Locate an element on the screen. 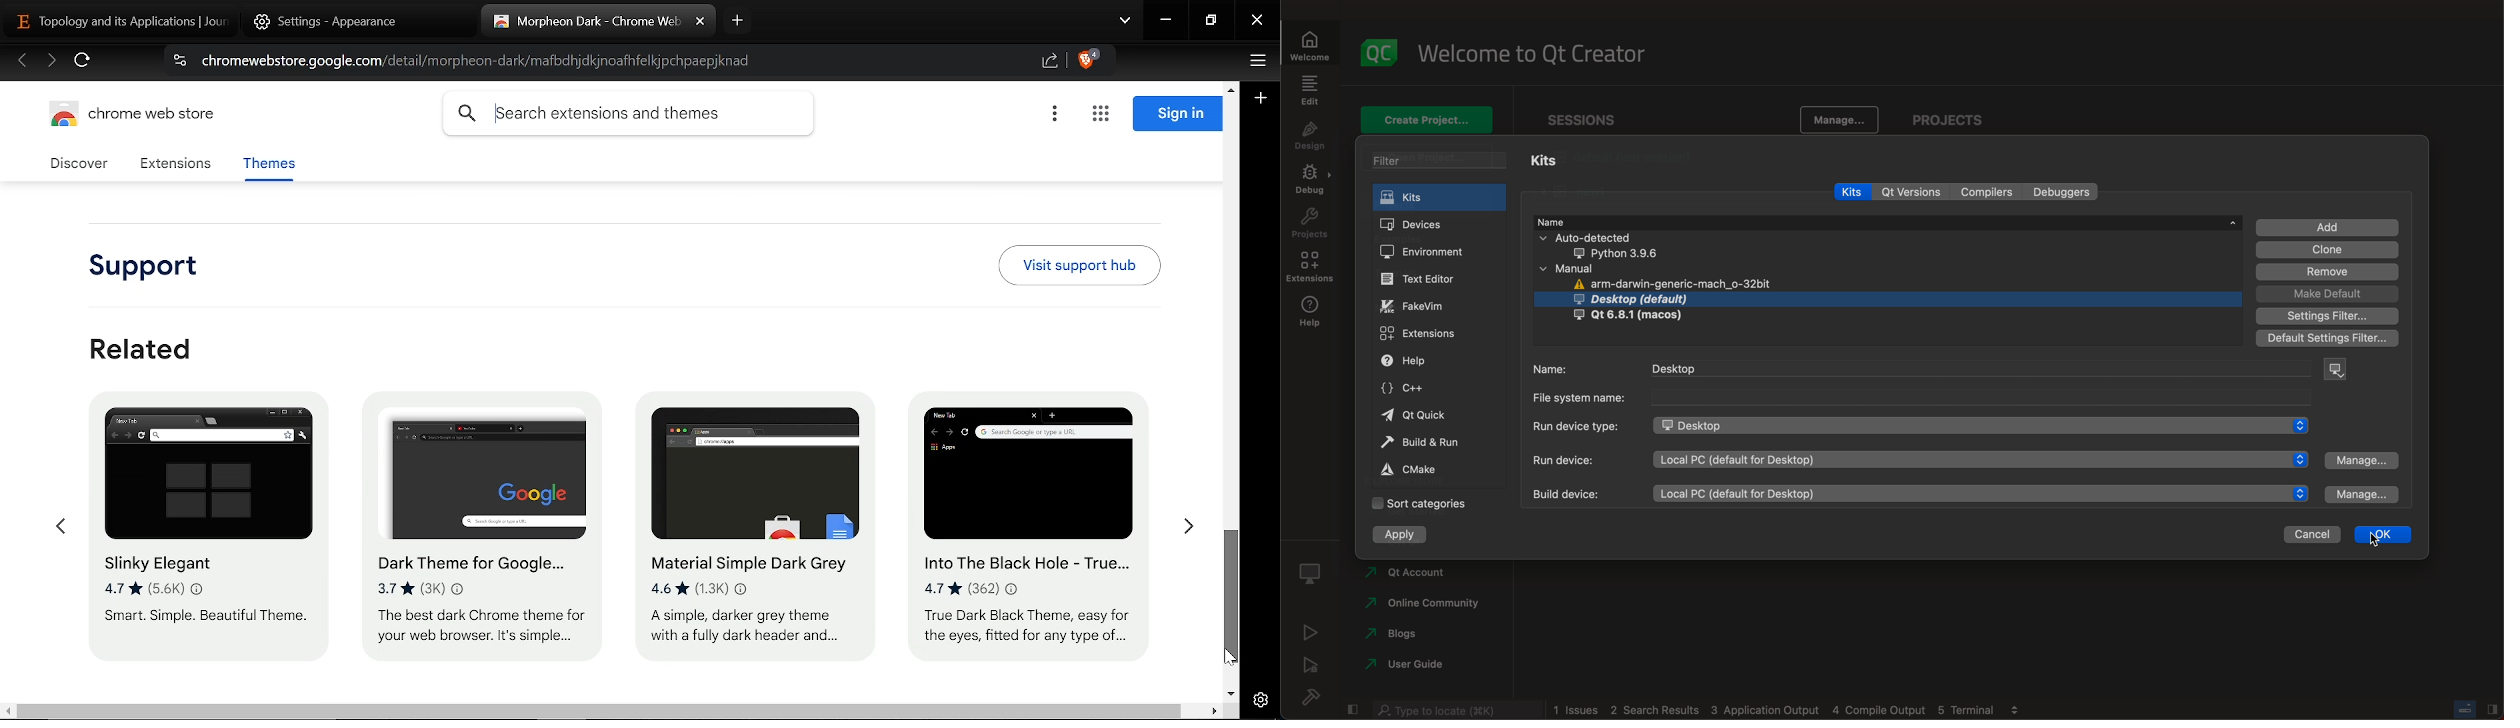 This screenshot has height=728, width=2520. run is located at coordinates (1312, 630).